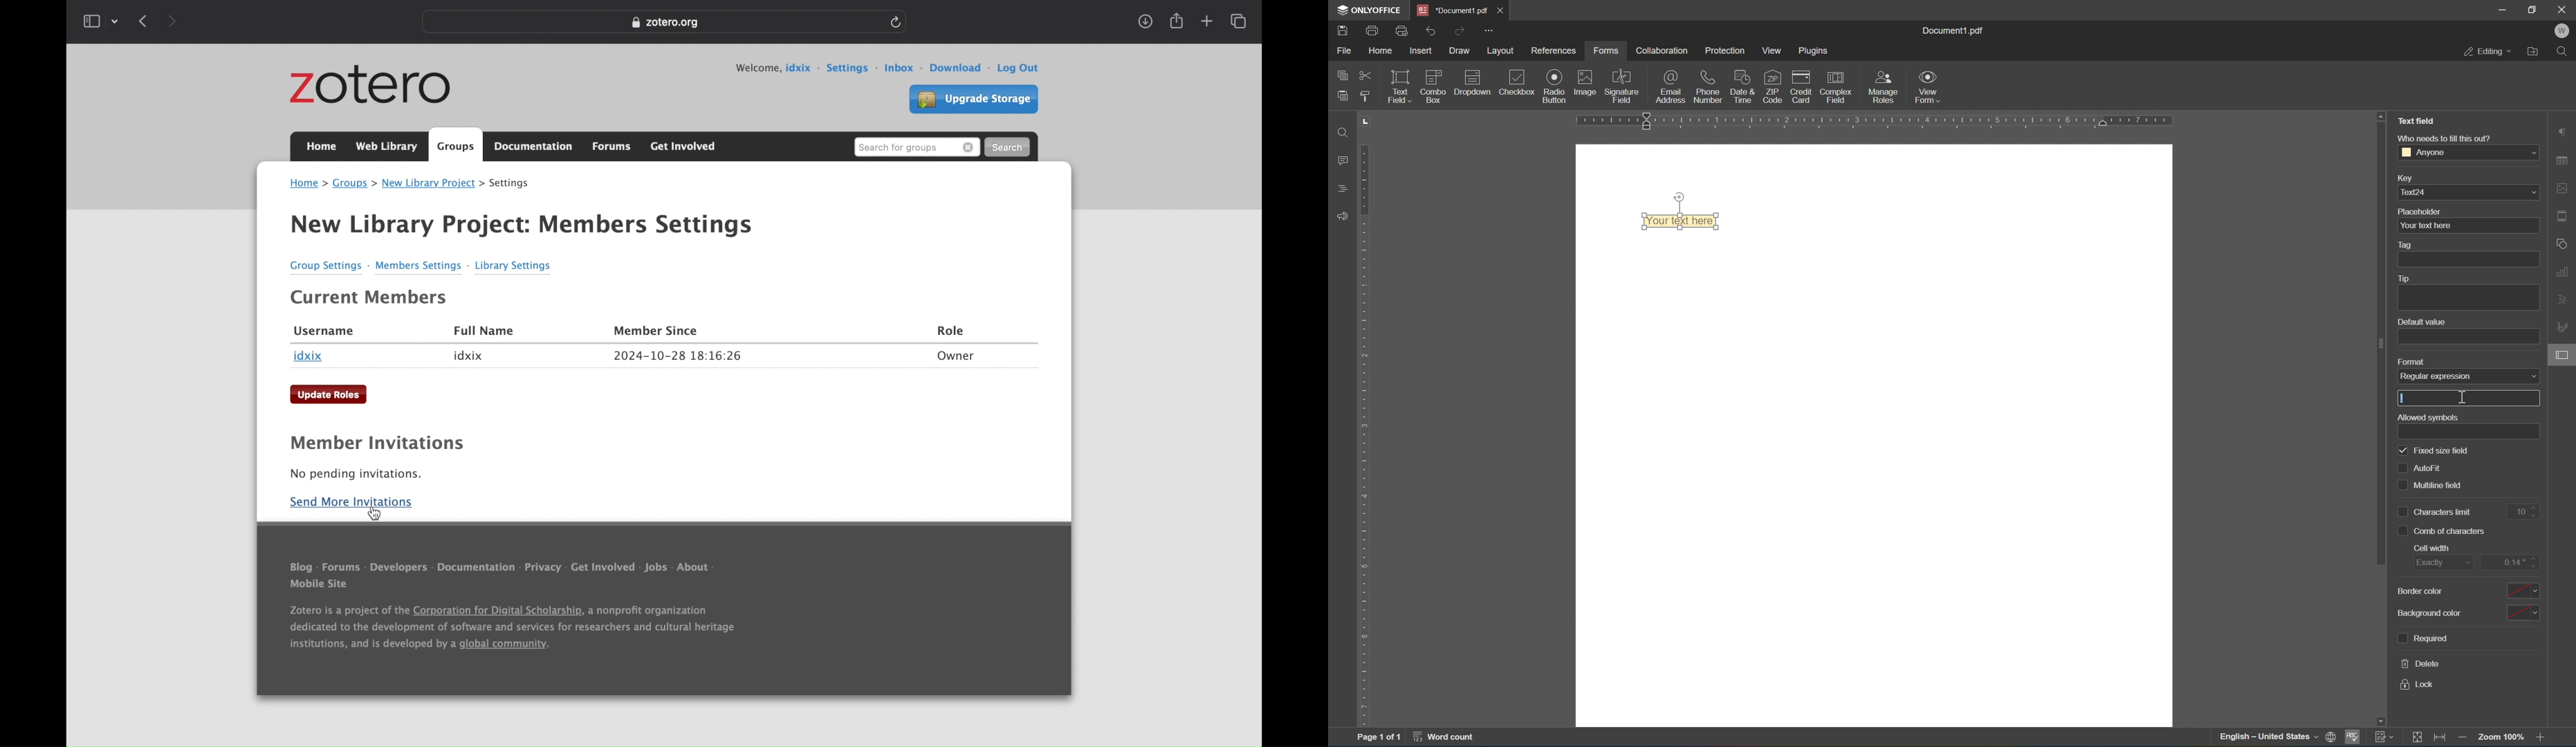 The image size is (2576, 756). I want to click on zoom out, so click(2465, 740).